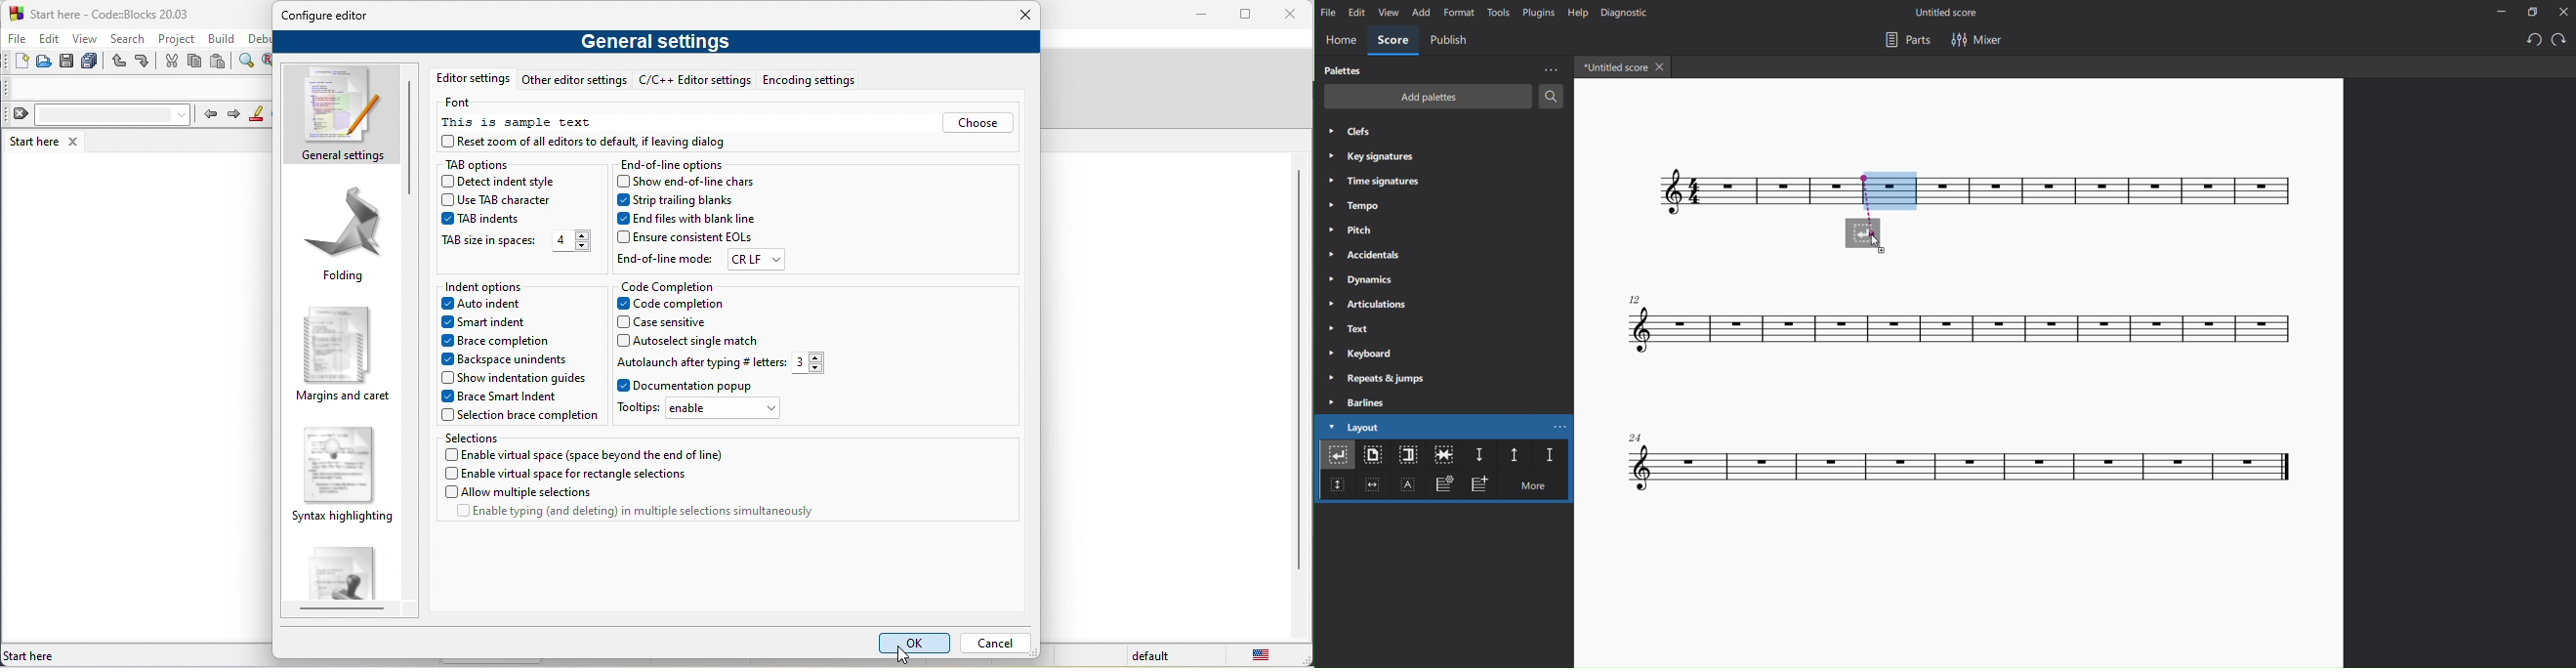 This screenshot has width=2576, height=672. I want to click on add frame, so click(1483, 485).